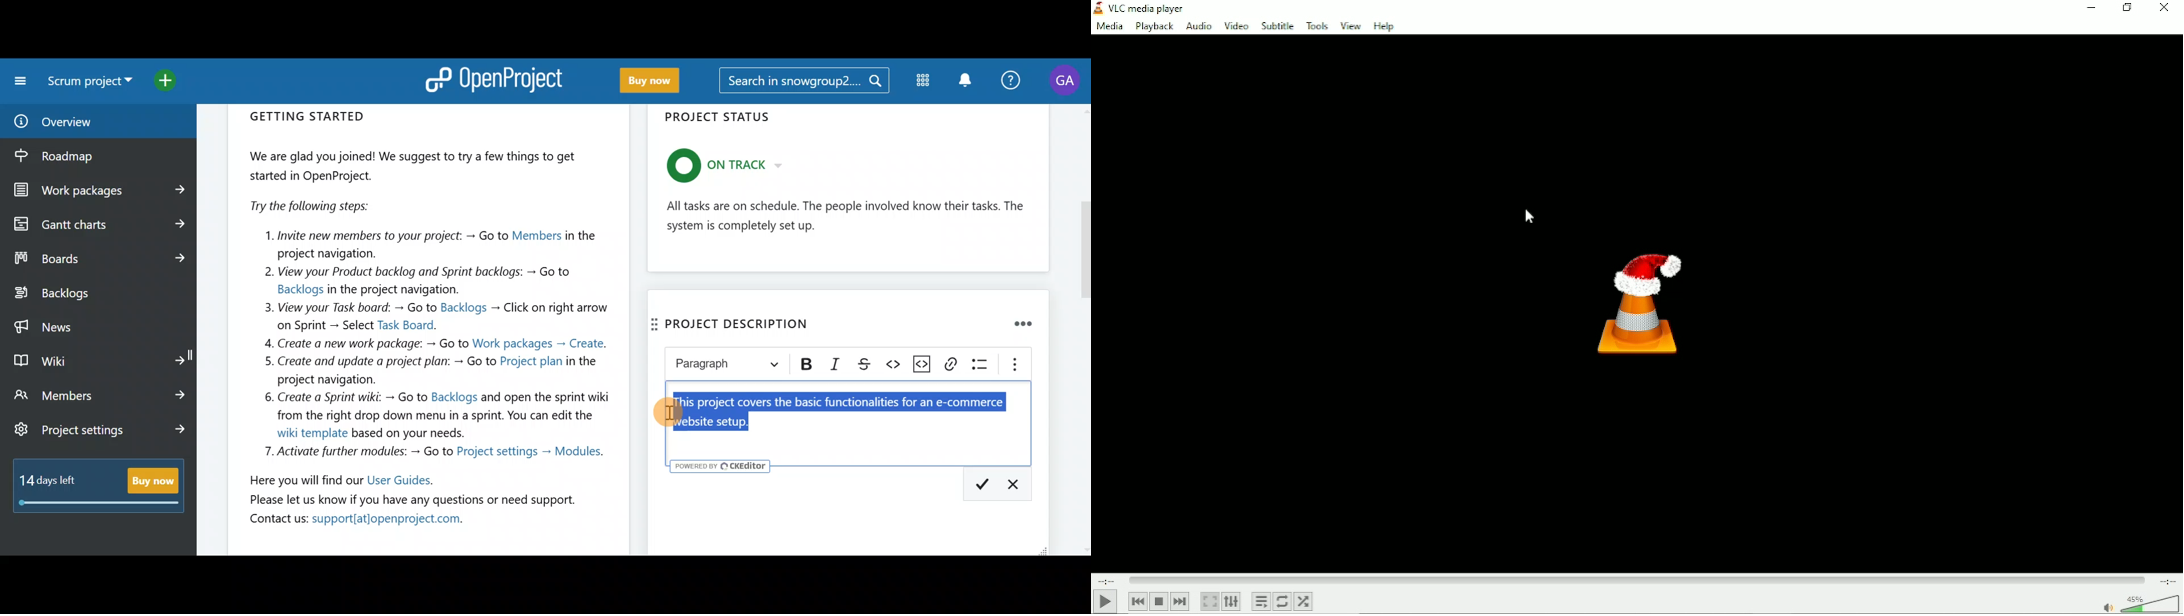  I want to click on show extended settings, so click(1232, 602).